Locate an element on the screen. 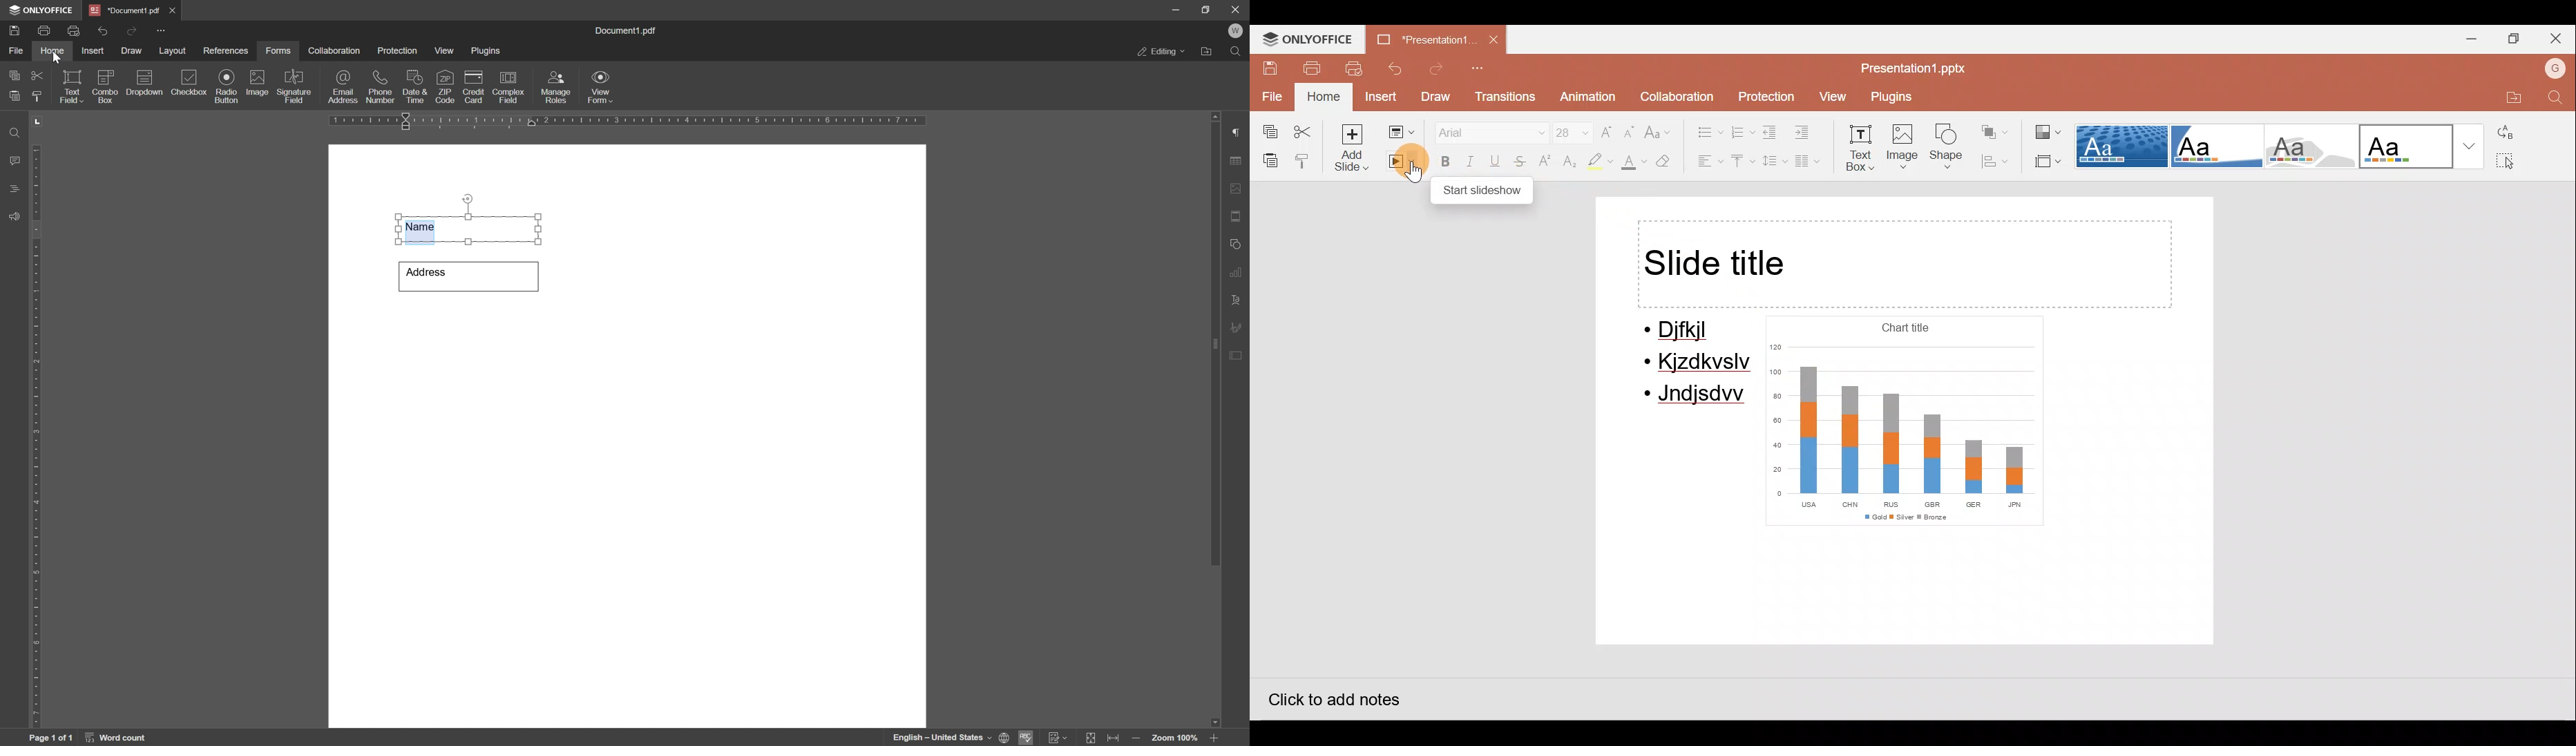 Image resolution: width=2576 pixels, height=756 pixels. description is located at coordinates (146, 84).